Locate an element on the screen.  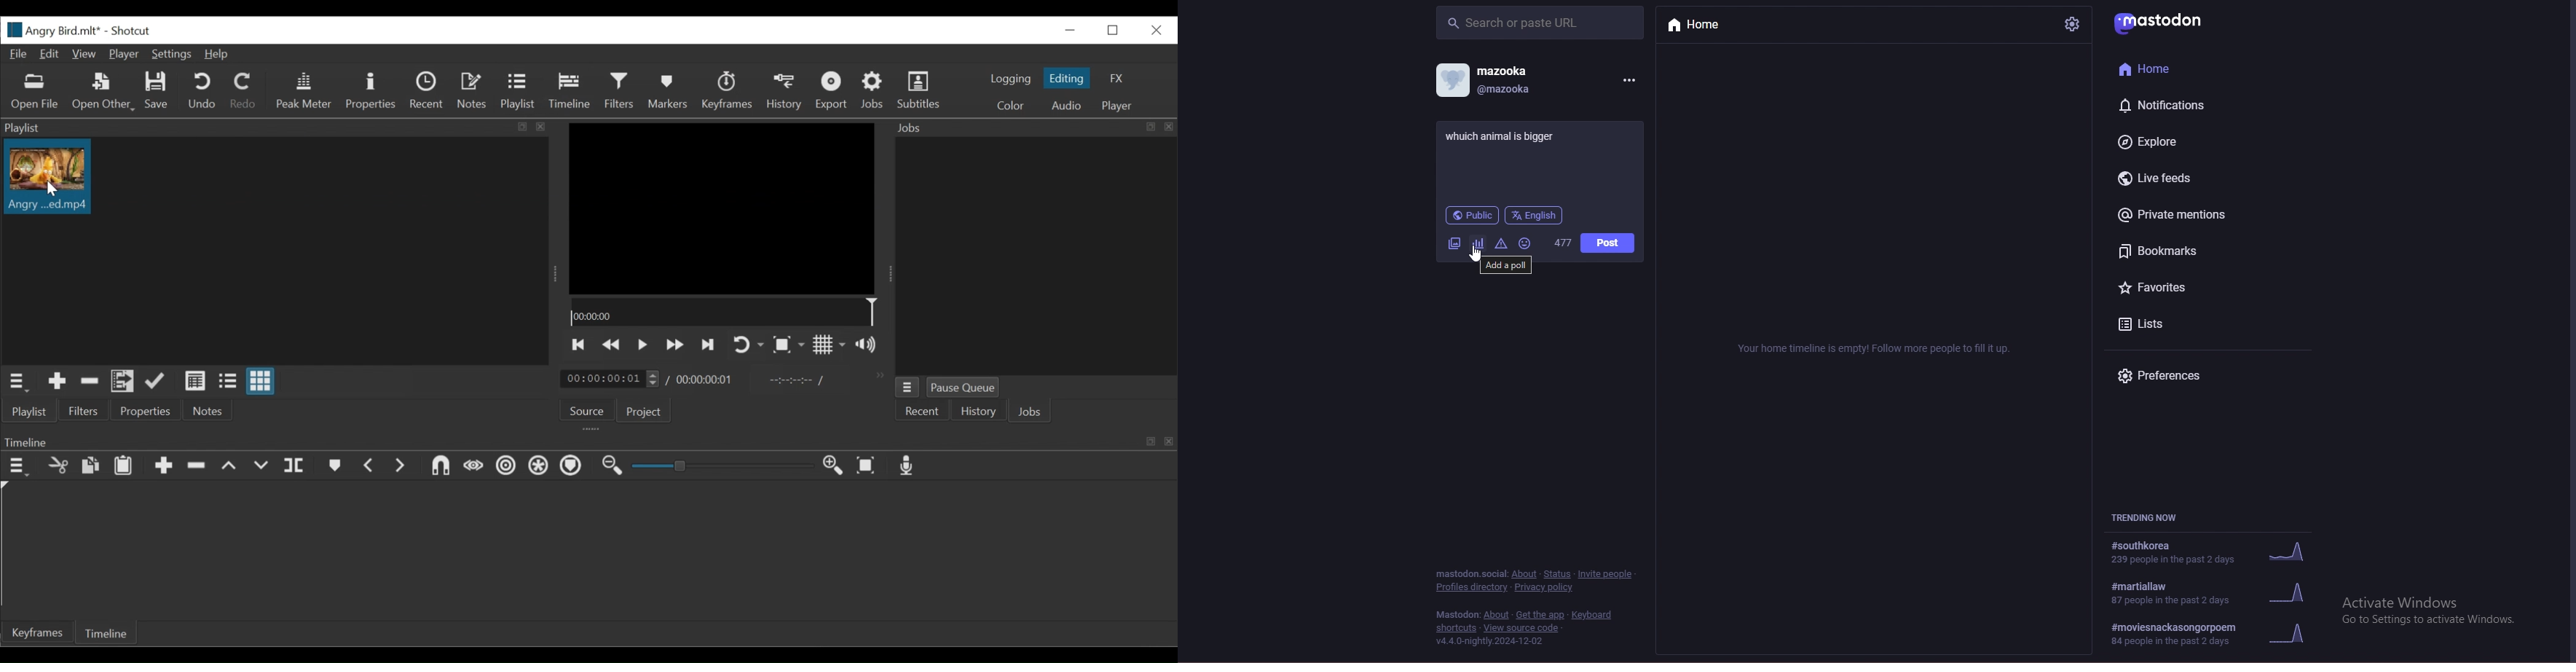
menu is located at coordinates (1628, 79).